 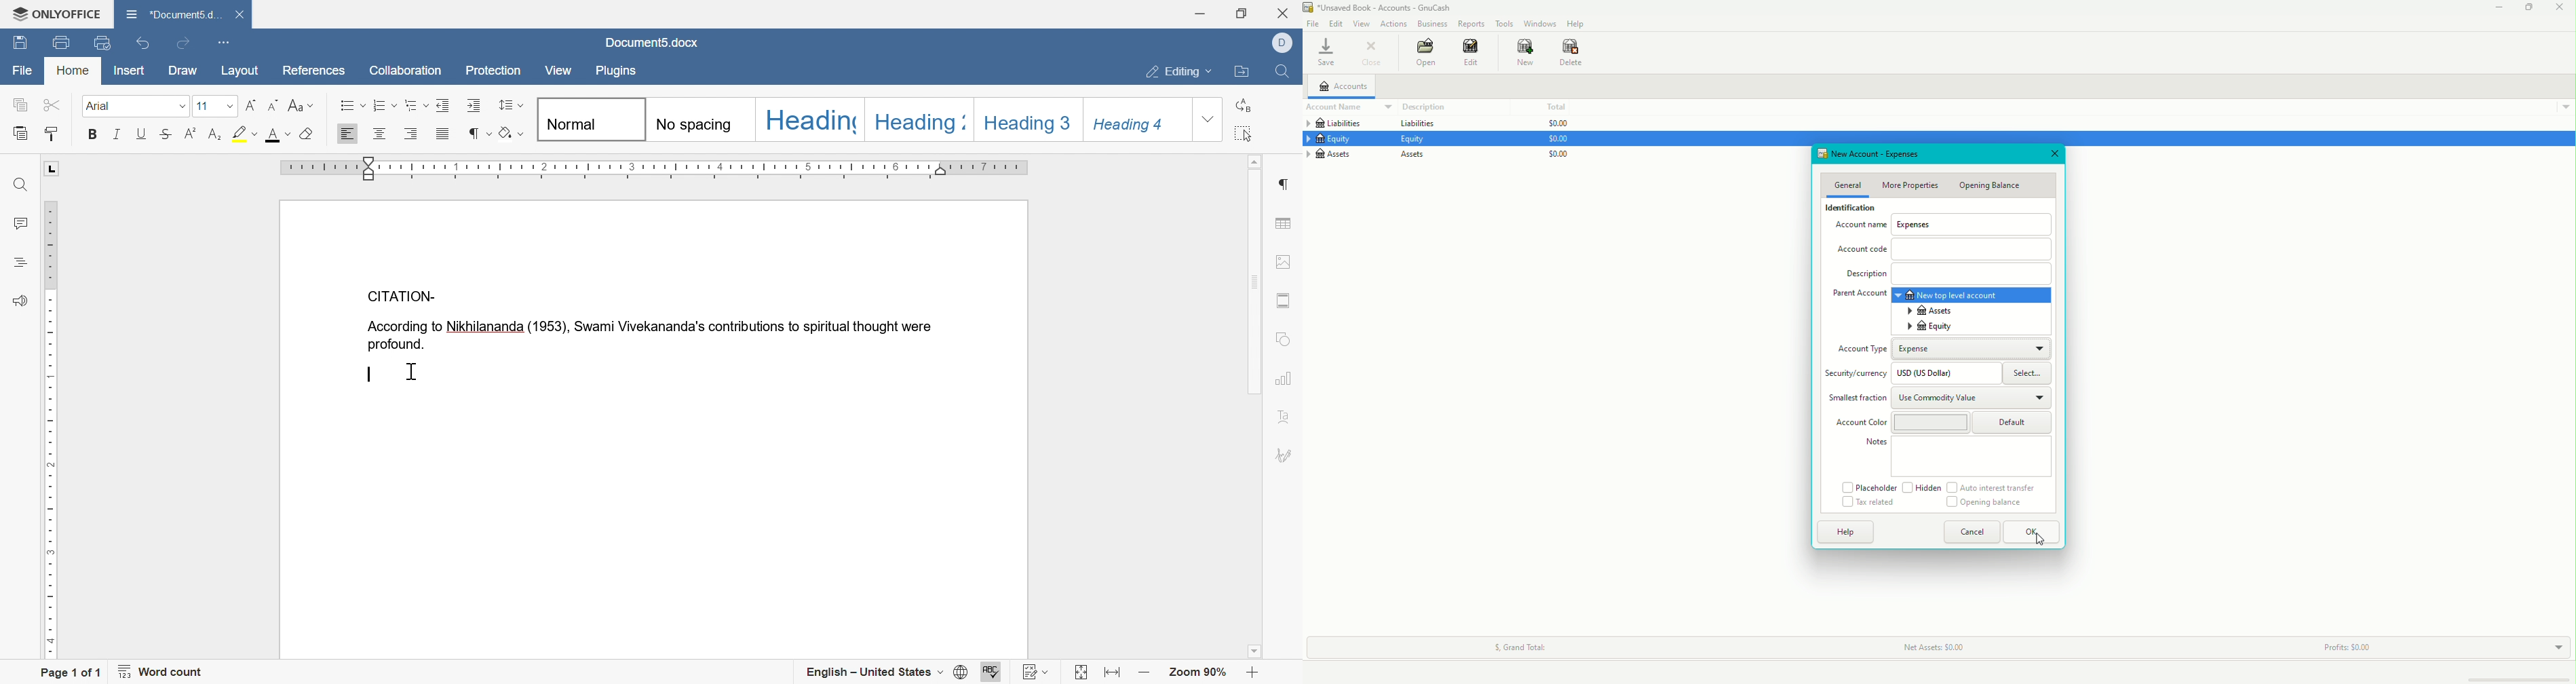 I want to click on highlight color, so click(x=244, y=134).